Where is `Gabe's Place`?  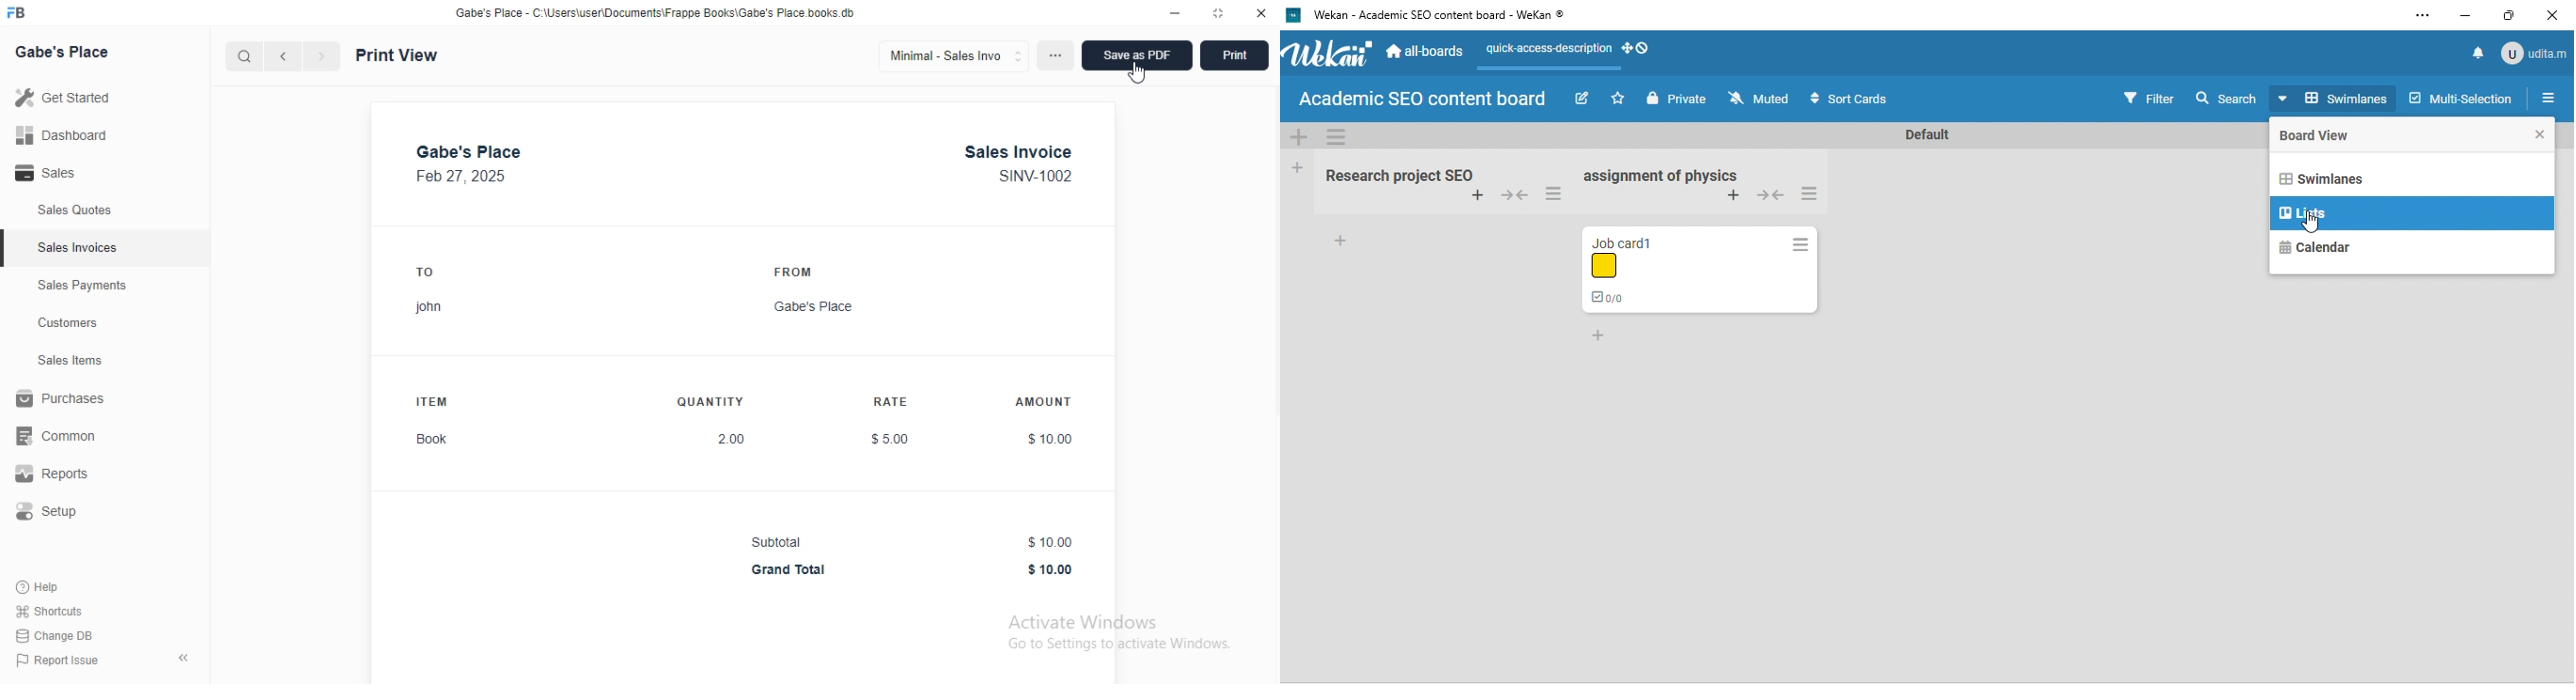 Gabe's Place is located at coordinates (814, 307).